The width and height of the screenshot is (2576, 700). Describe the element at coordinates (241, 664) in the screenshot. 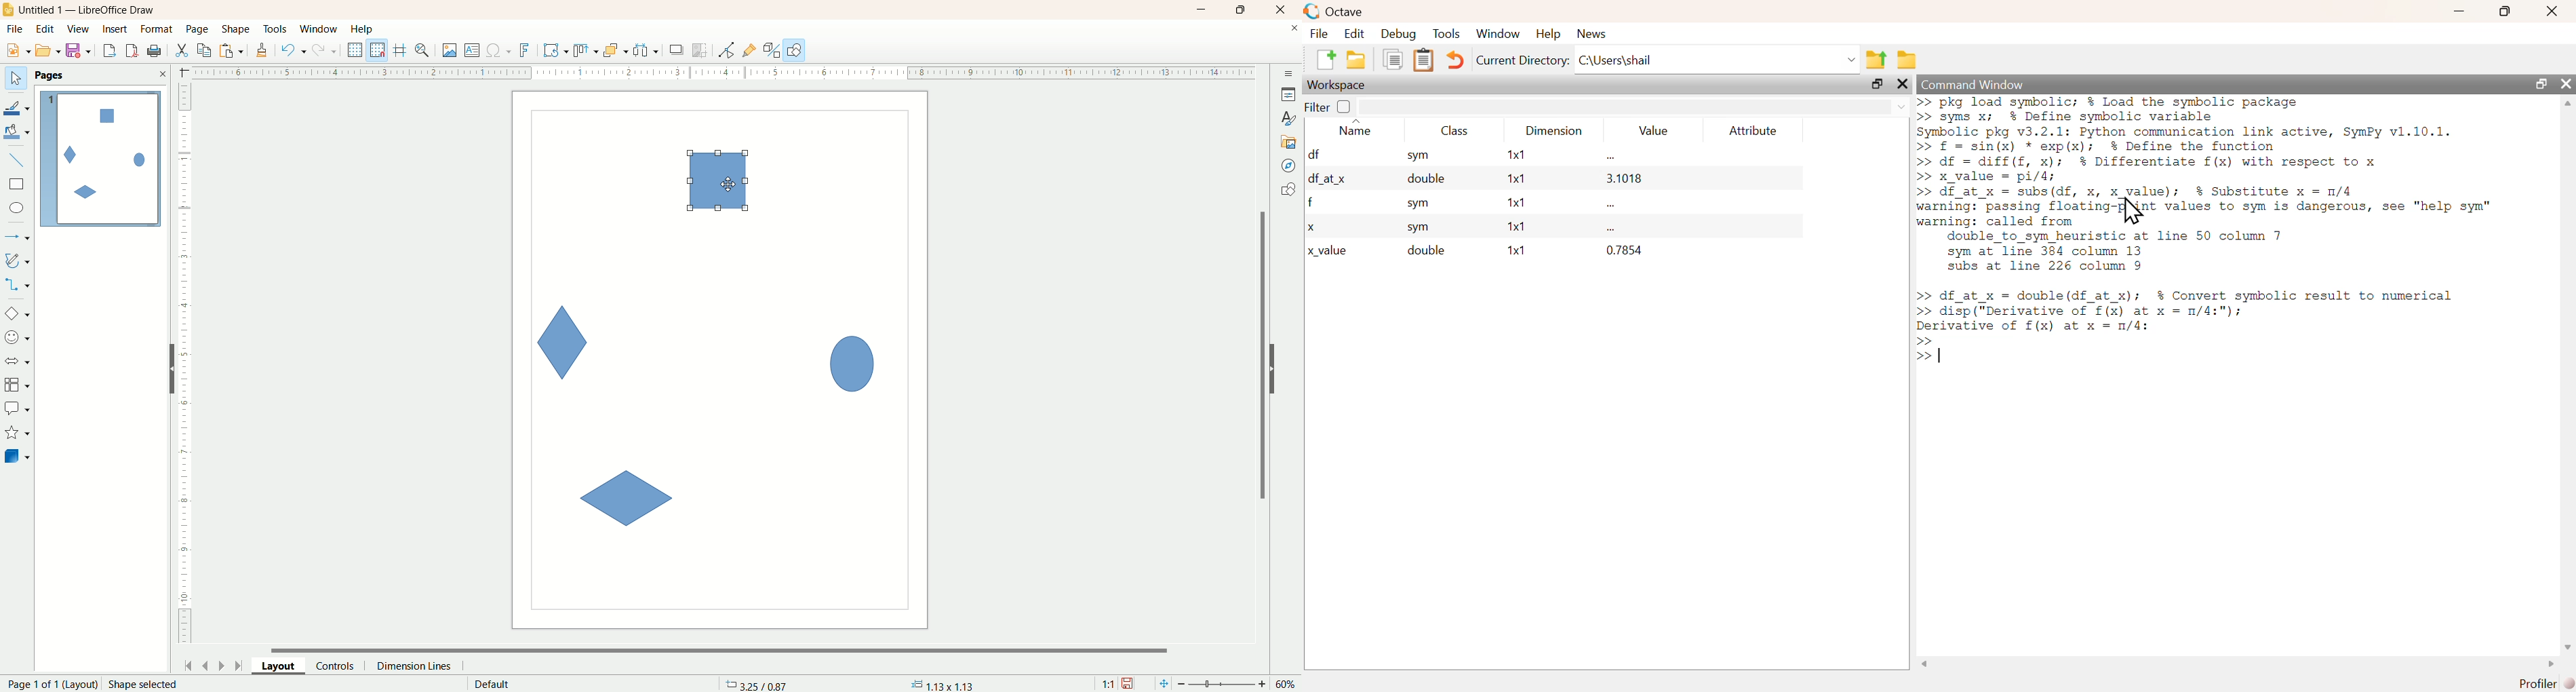

I see `last page` at that location.